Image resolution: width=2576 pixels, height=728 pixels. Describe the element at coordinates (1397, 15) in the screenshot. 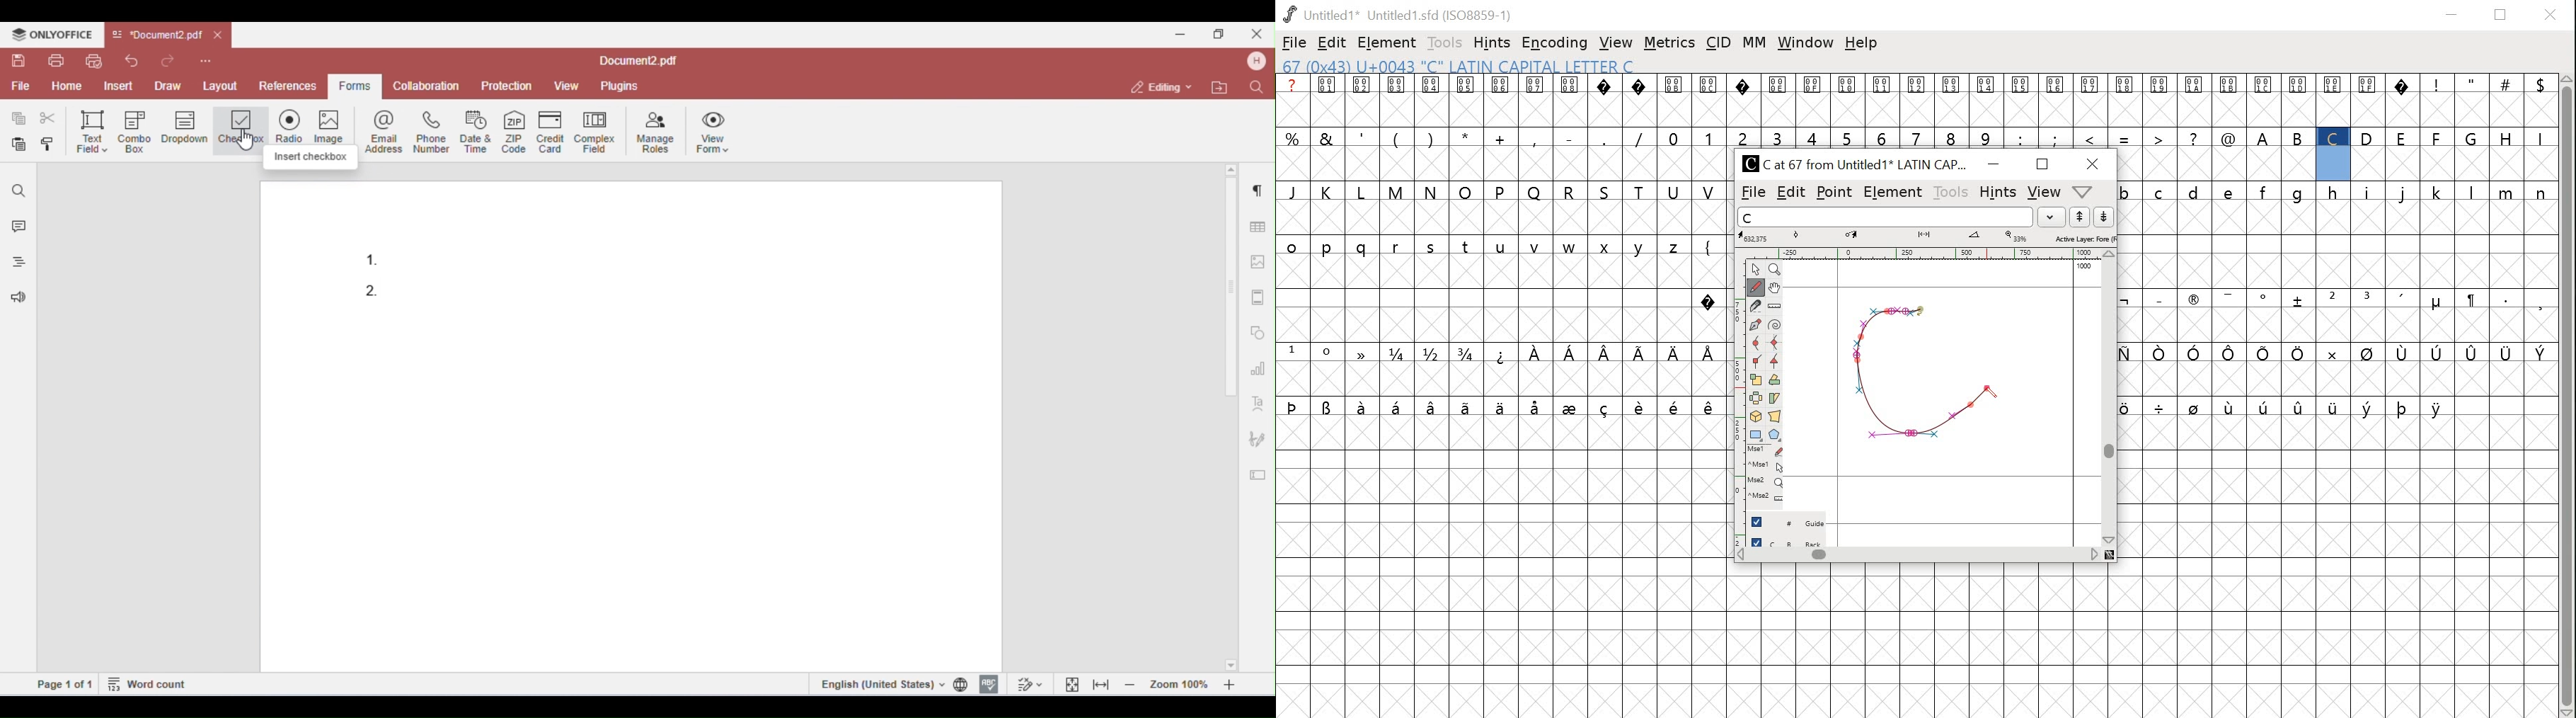

I see `Untitled1 Untitled 1.sfd (IS08859-1)` at that location.